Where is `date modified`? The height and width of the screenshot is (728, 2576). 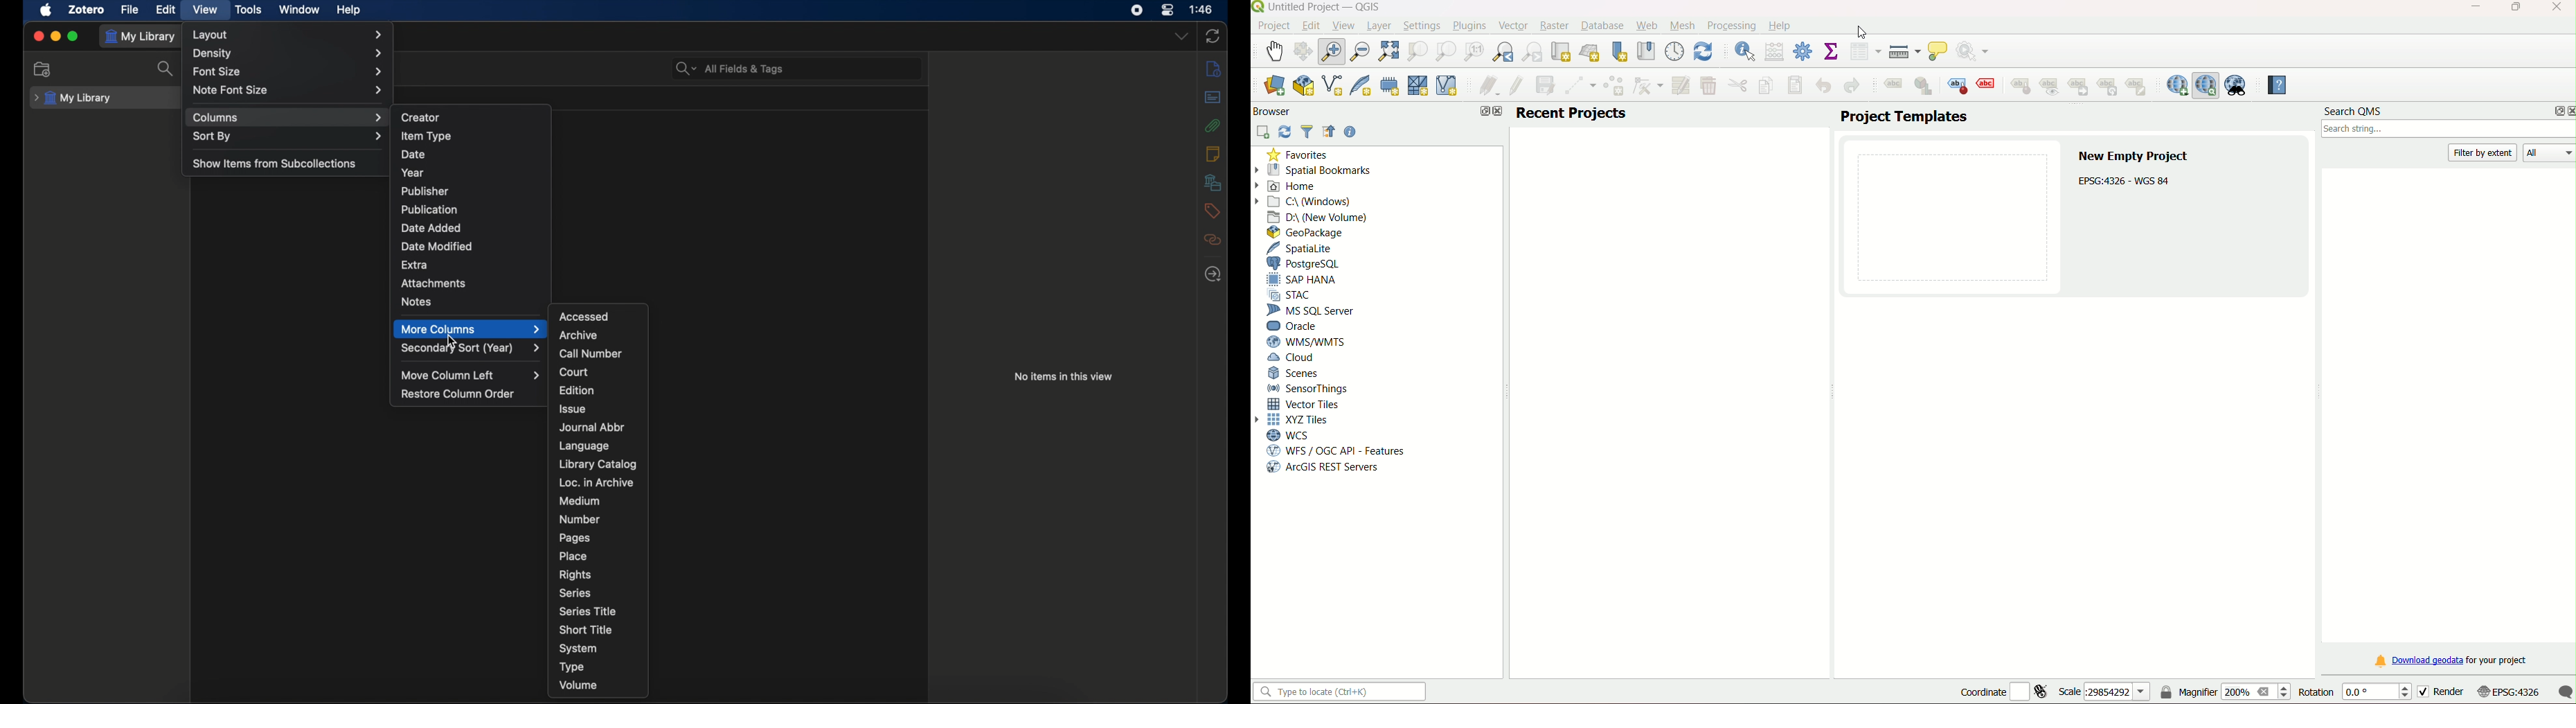 date modified is located at coordinates (436, 246).